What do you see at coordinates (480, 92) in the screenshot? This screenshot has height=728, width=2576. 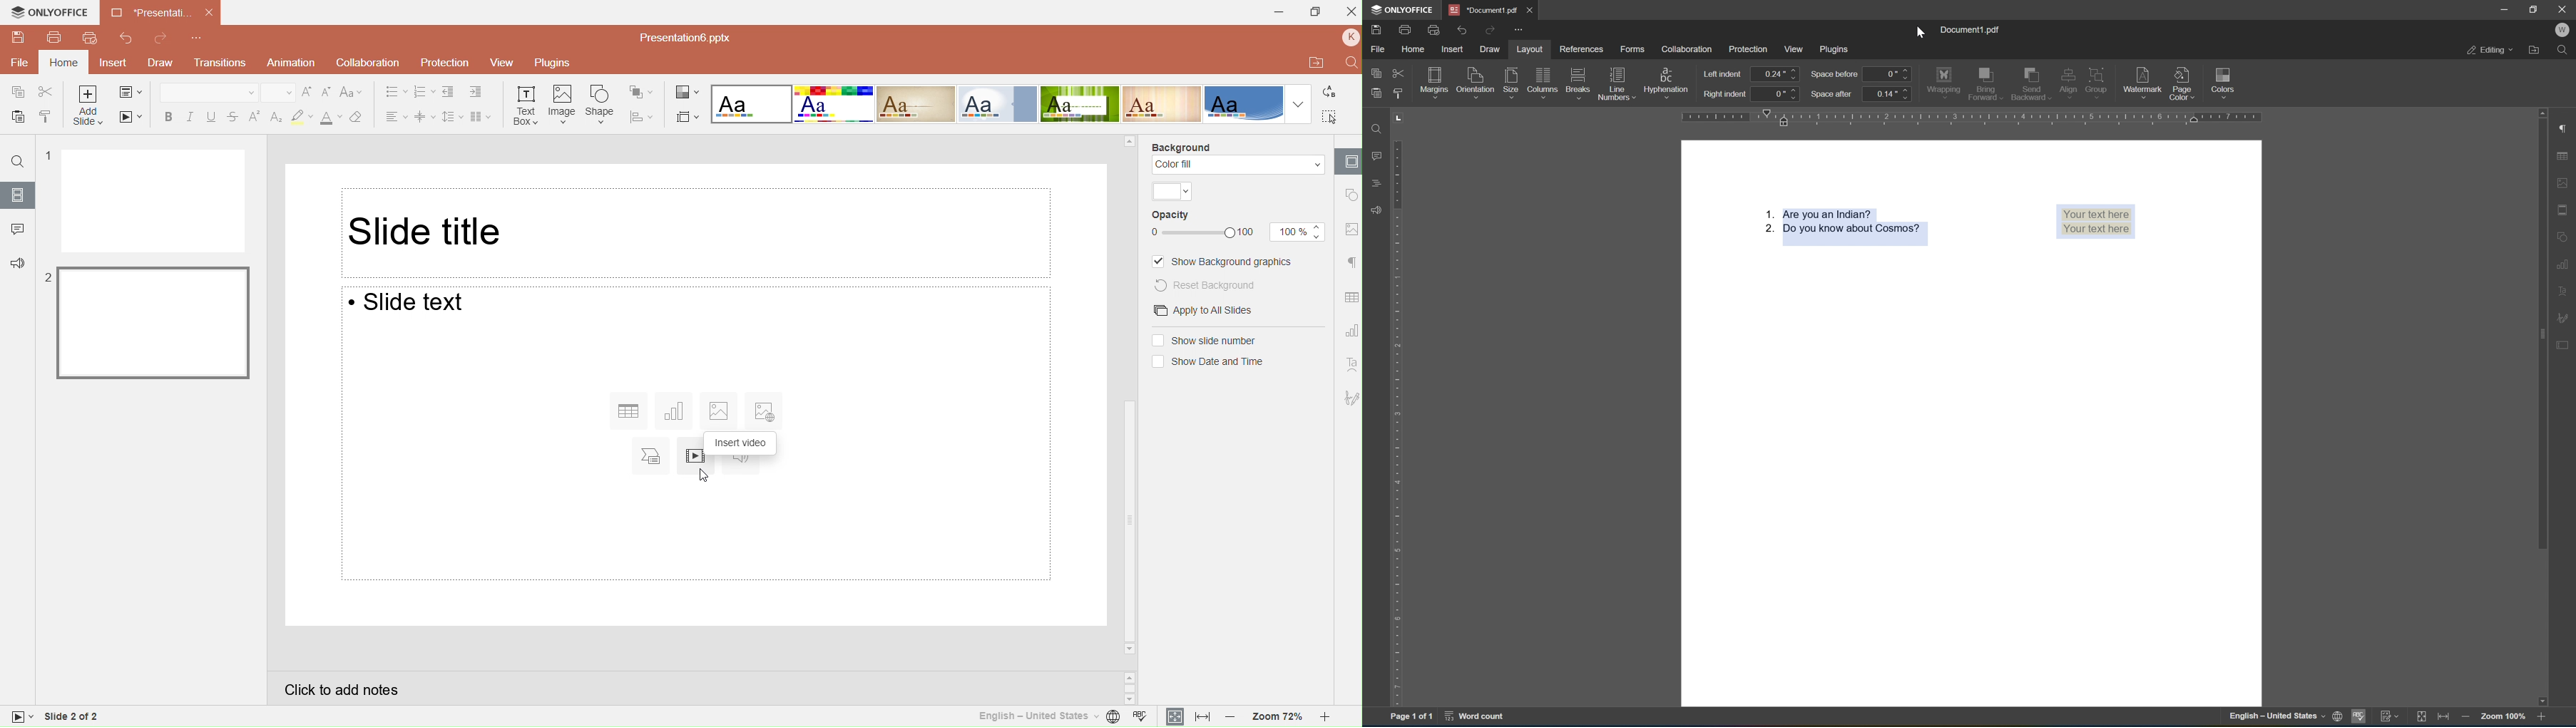 I see `Increase indent` at bounding box center [480, 92].